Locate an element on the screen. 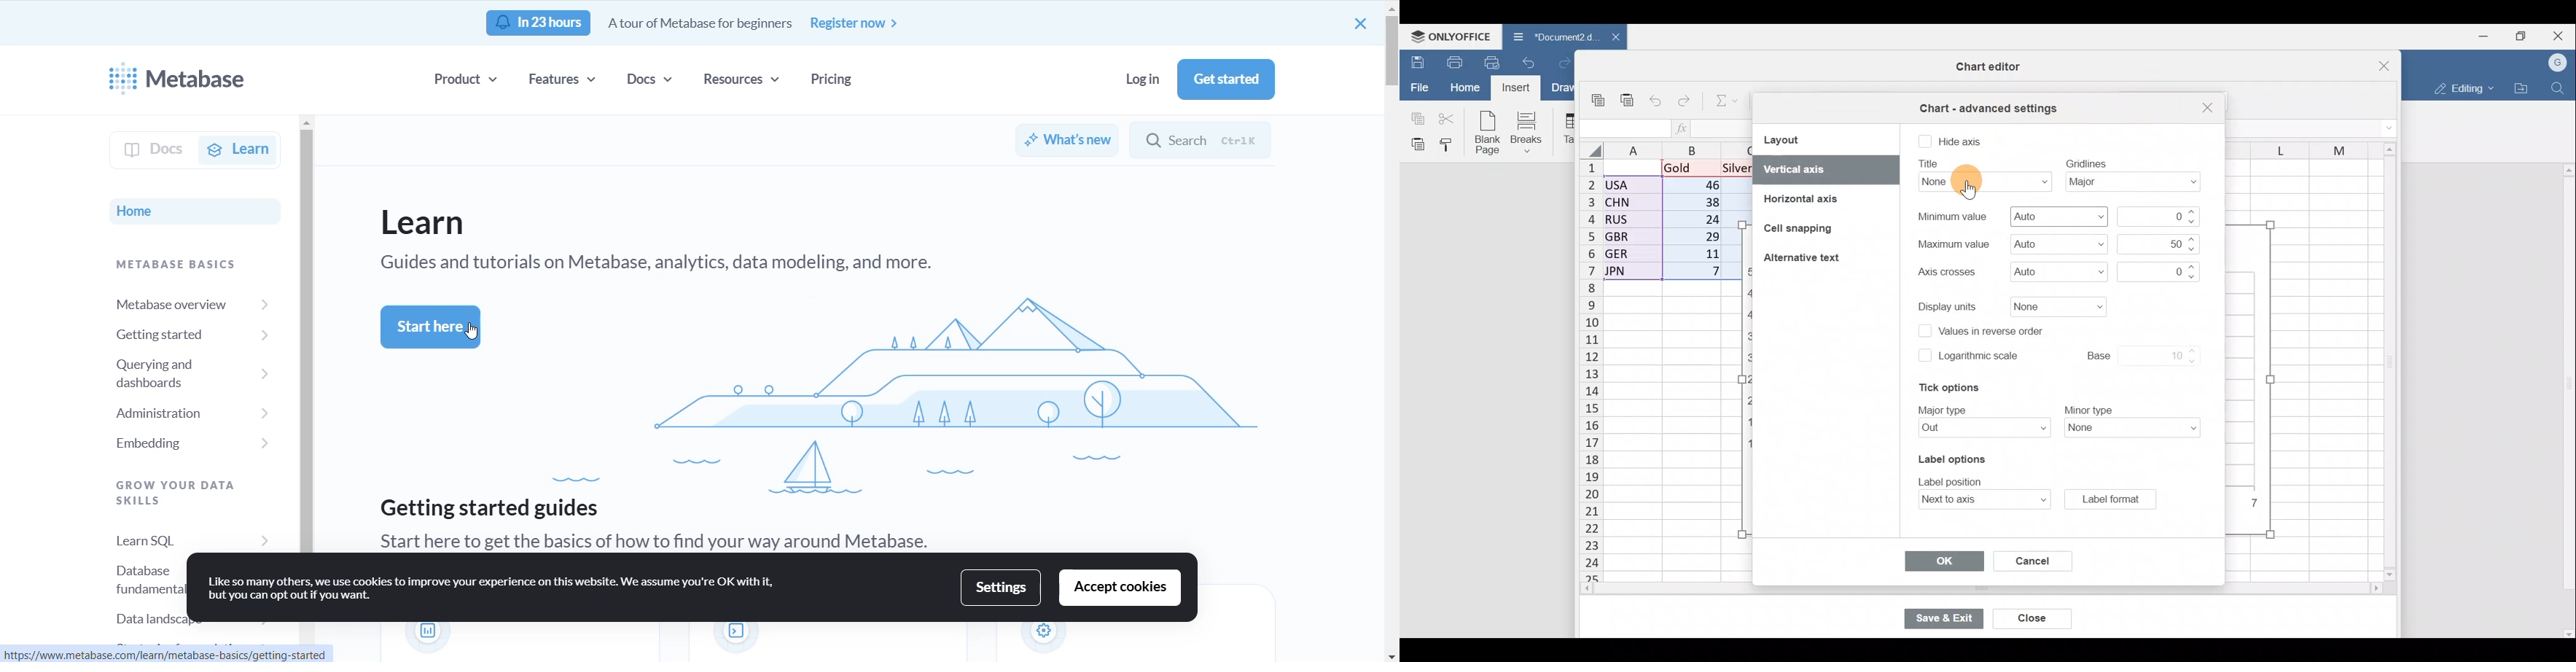 This screenshot has height=672, width=2576. Close is located at coordinates (2376, 61).